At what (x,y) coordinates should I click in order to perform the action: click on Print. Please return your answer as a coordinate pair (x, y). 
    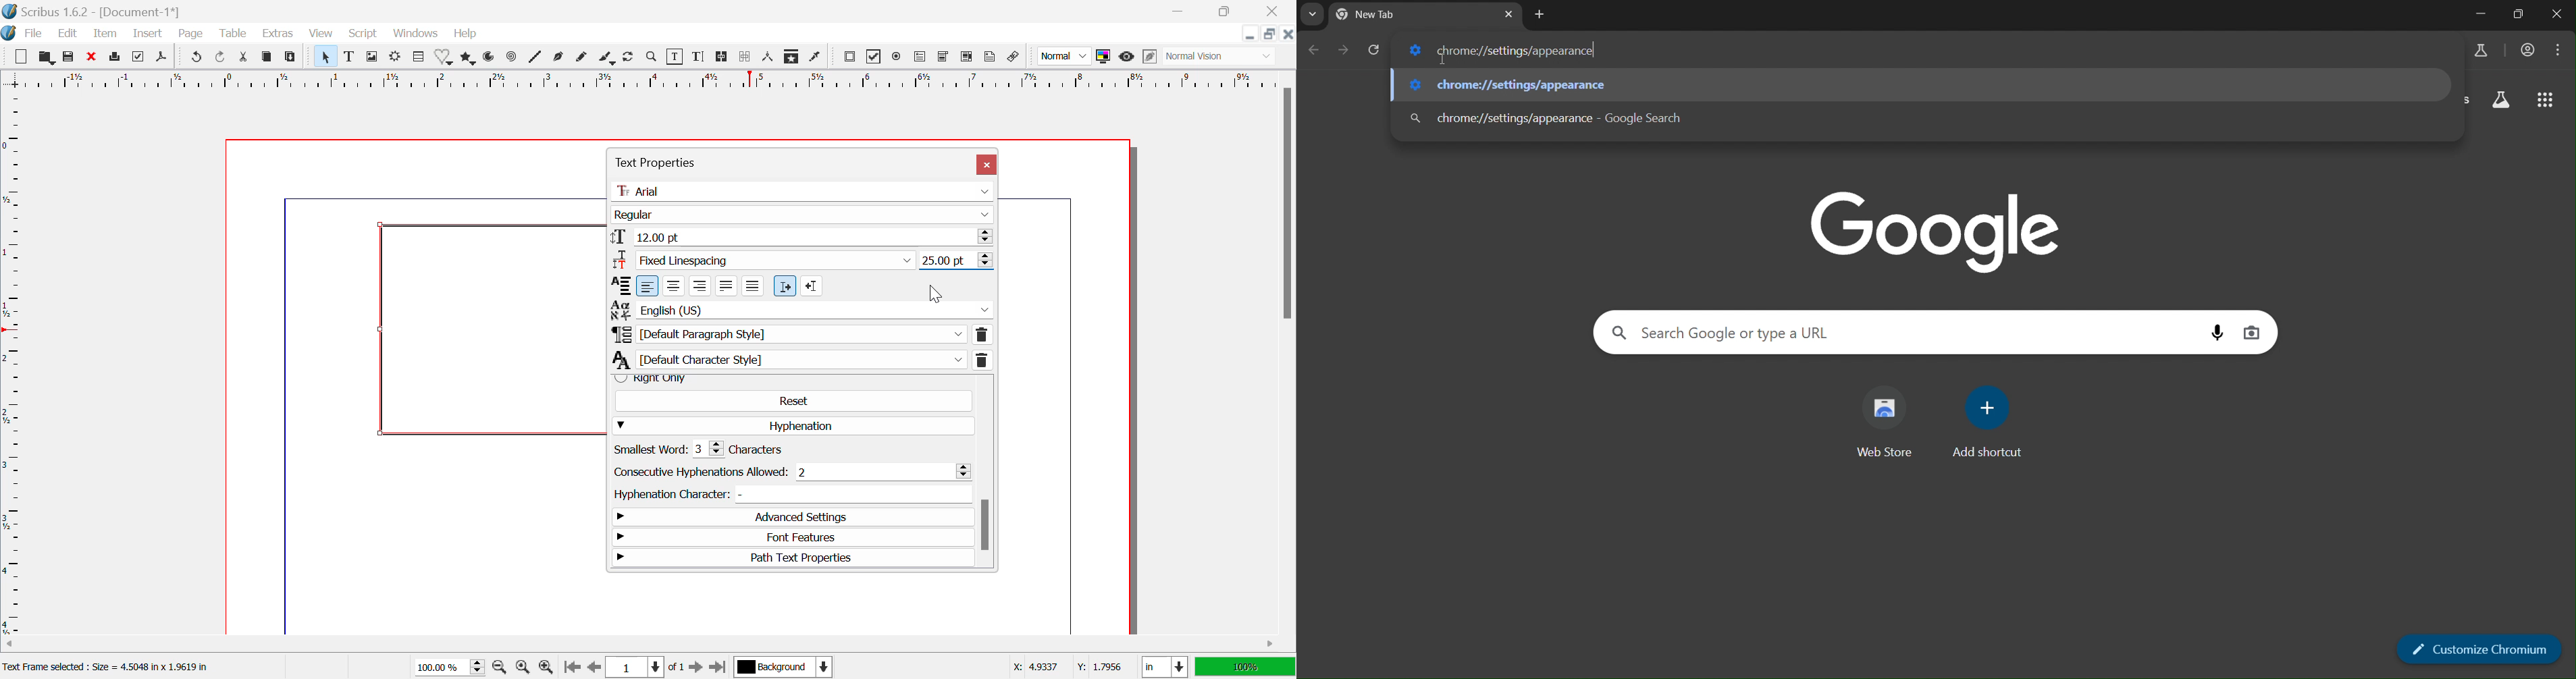
    Looking at the image, I should click on (115, 58).